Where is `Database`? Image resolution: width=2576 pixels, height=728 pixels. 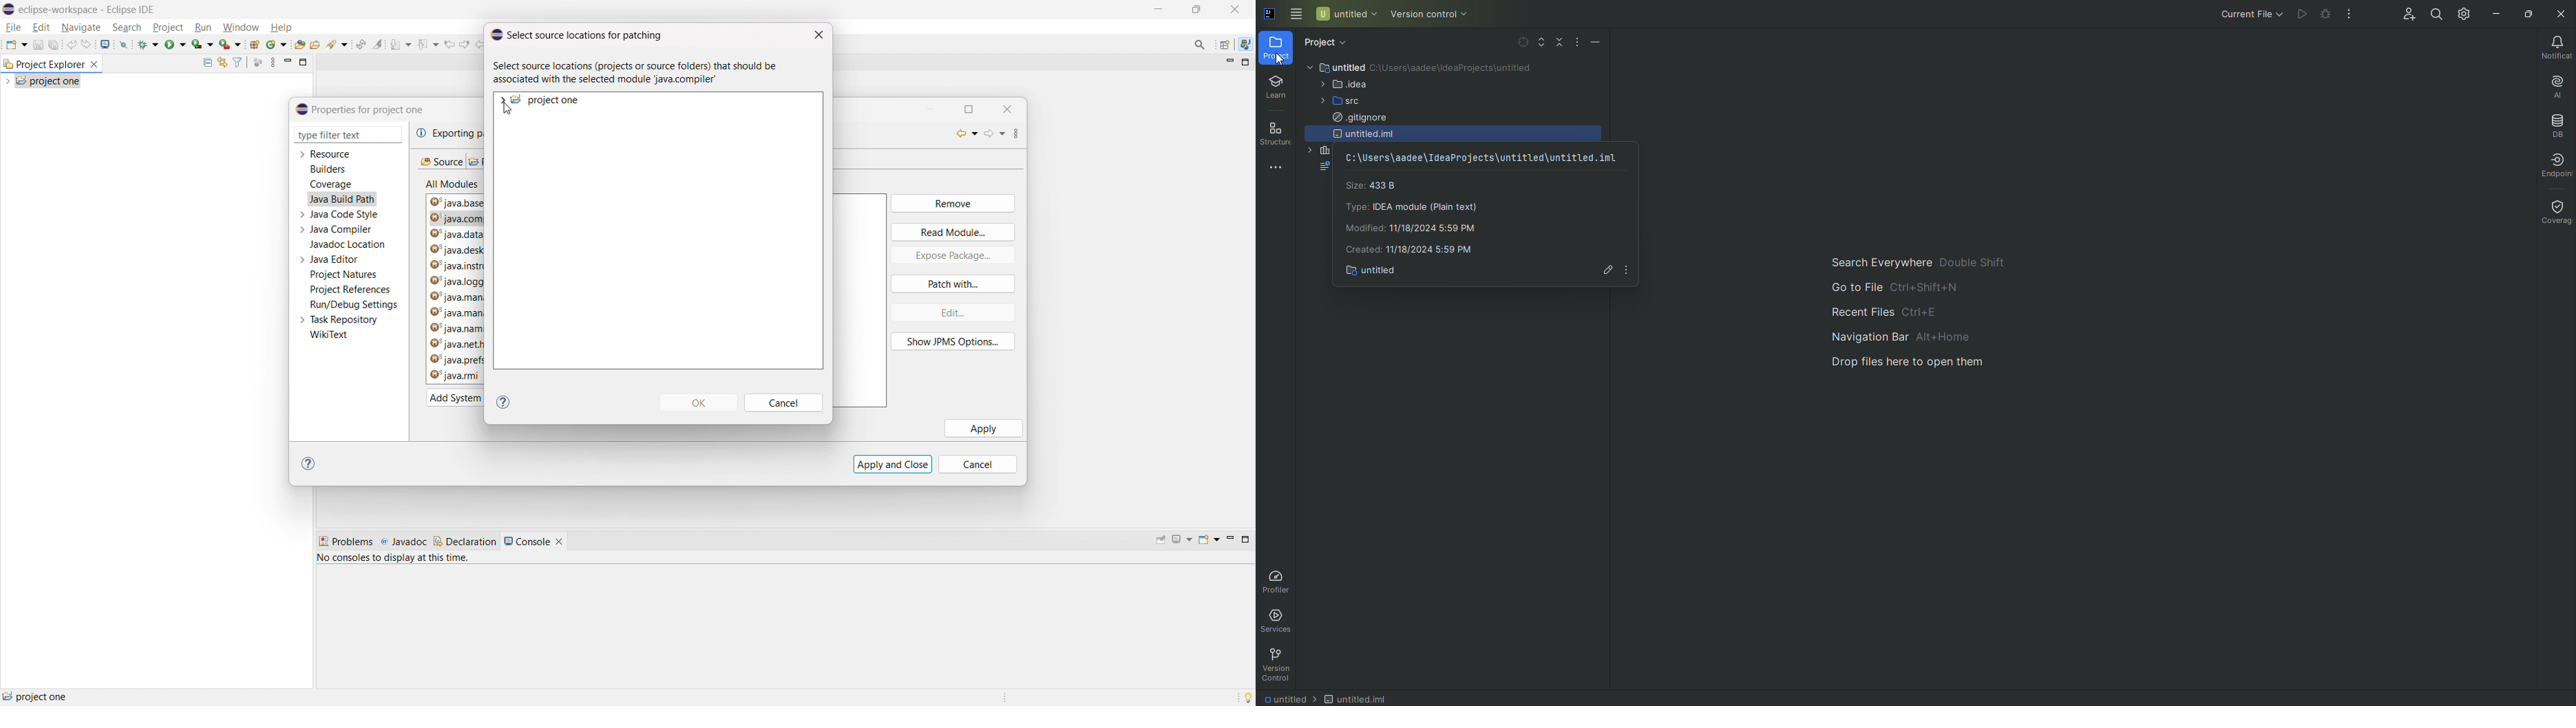 Database is located at coordinates (2558, 124).